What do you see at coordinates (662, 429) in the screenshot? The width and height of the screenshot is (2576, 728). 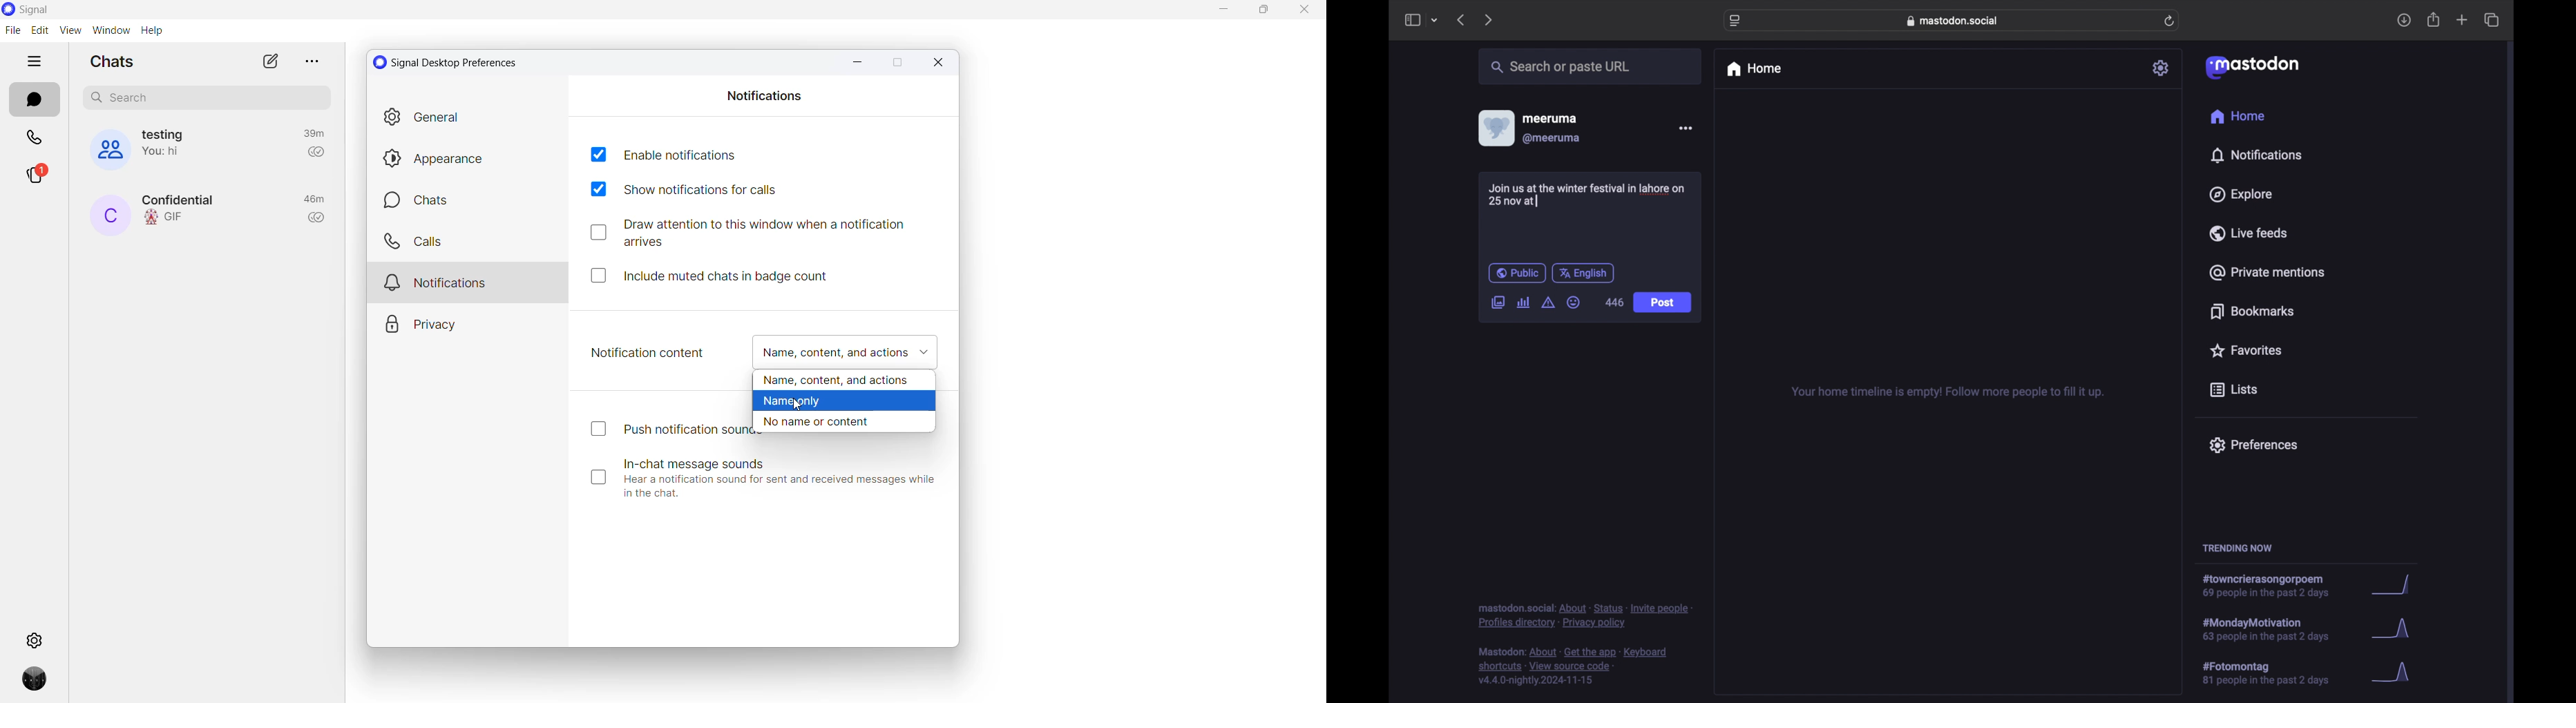 I see `push notification sounds` at bounding box center [662, 429].